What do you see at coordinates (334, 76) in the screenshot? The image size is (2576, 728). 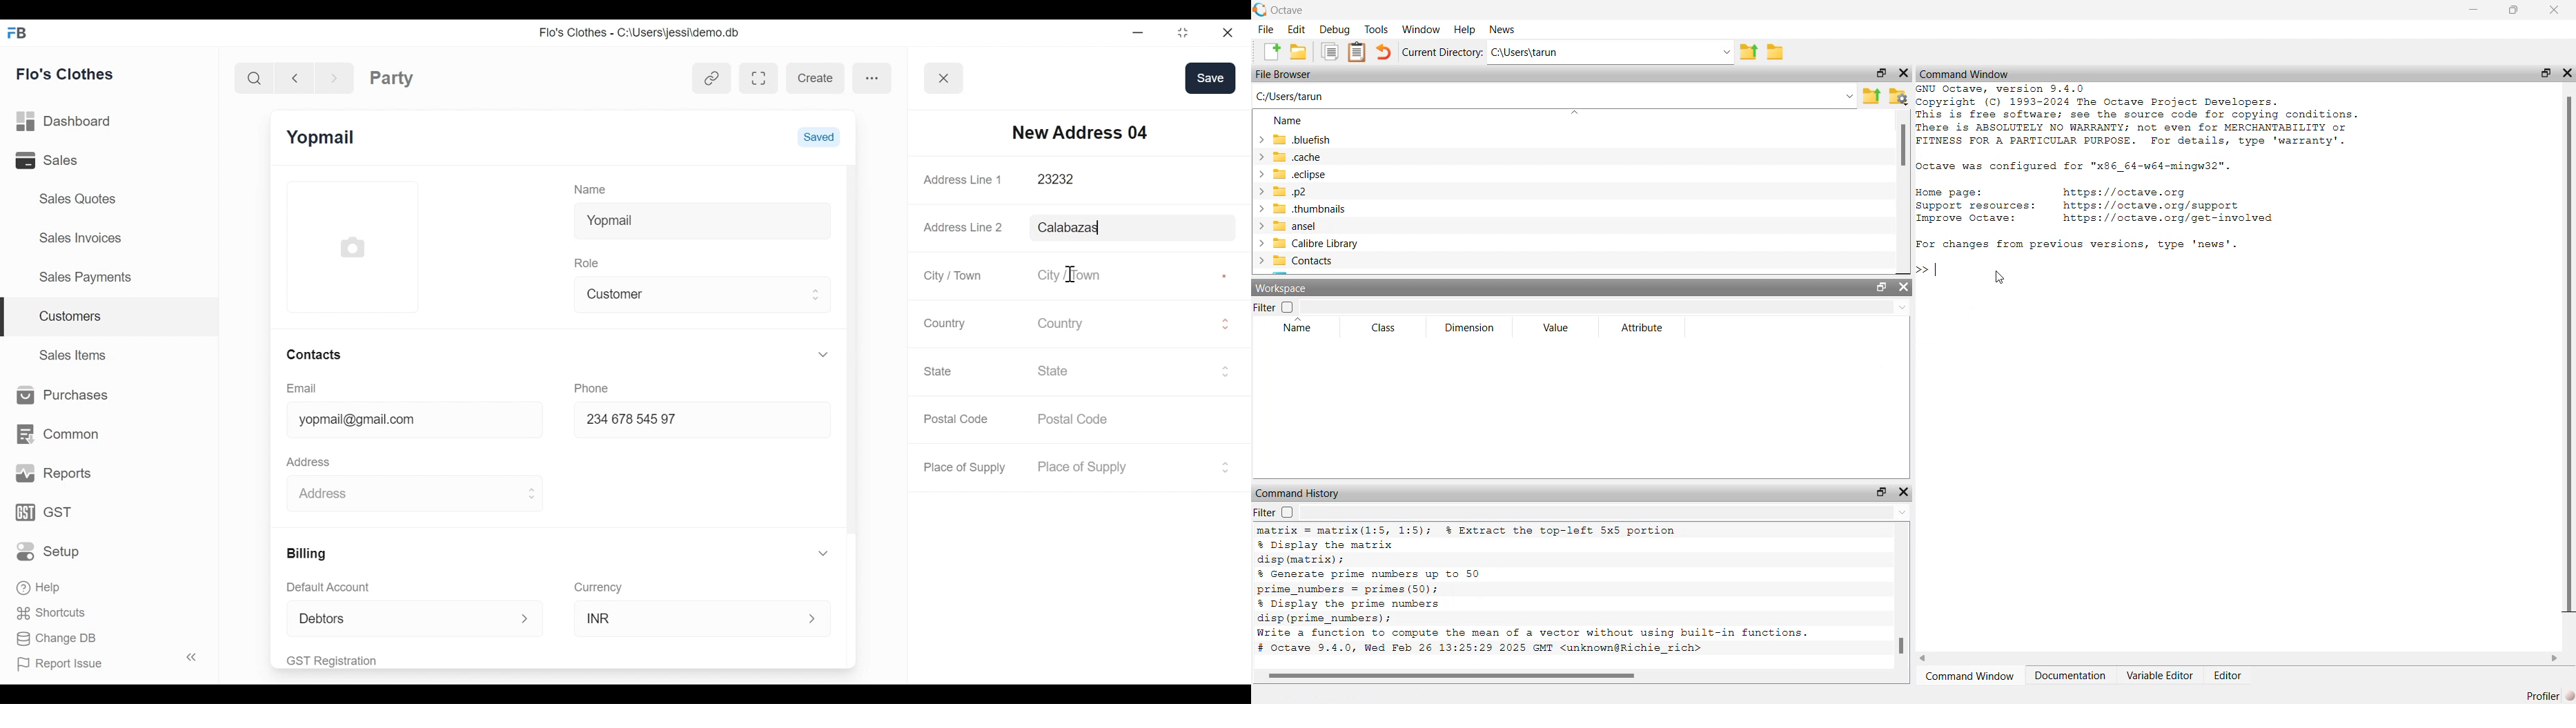 I see `Navigate Forward` at bounding box center [334, 76].